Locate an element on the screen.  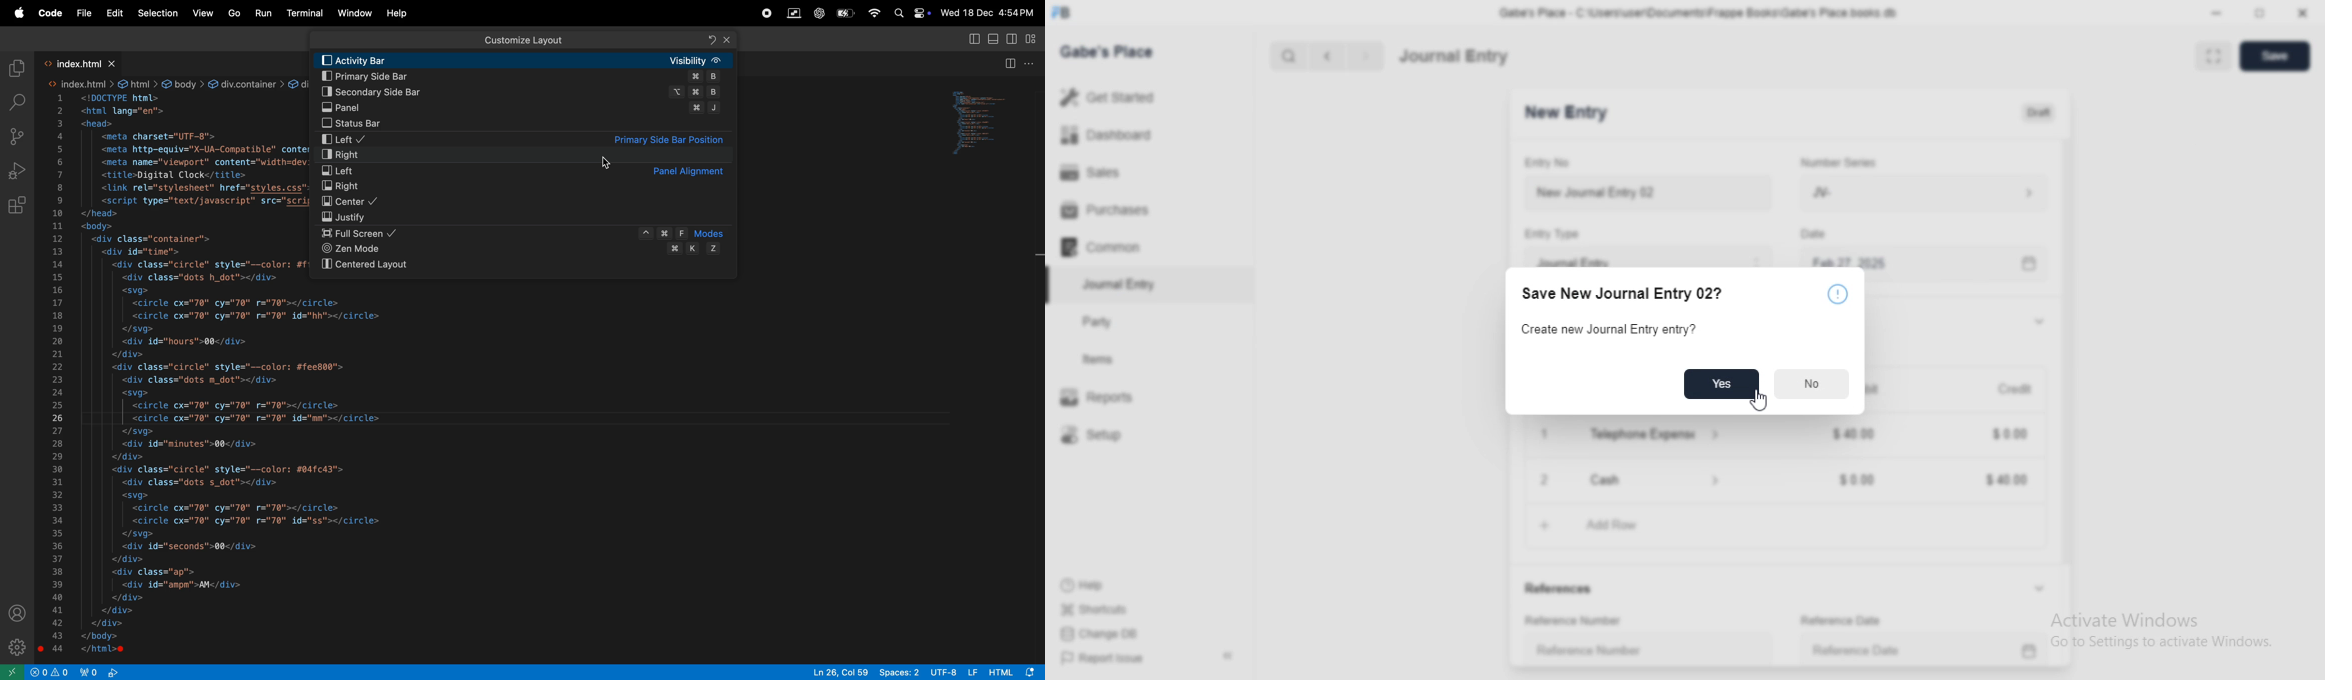
Control center is located at coordinates (920, 13).